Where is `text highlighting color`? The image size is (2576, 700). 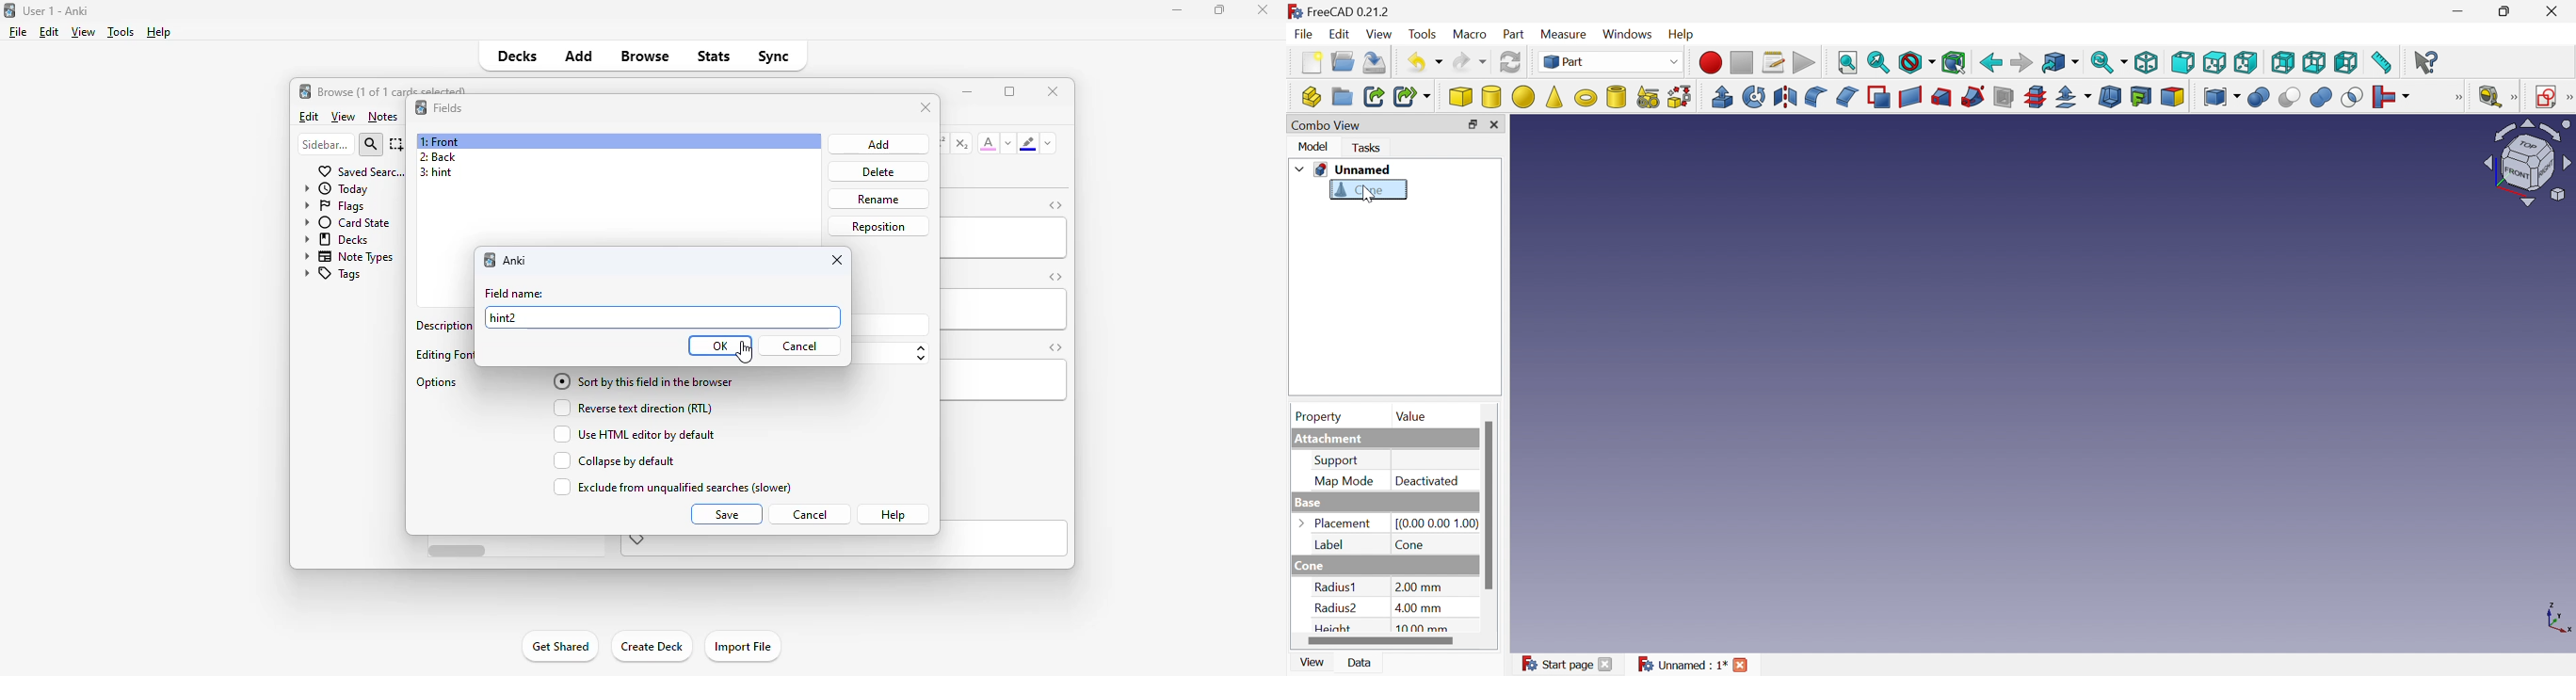
text highlighting color is located at coordinates (1027, 143).